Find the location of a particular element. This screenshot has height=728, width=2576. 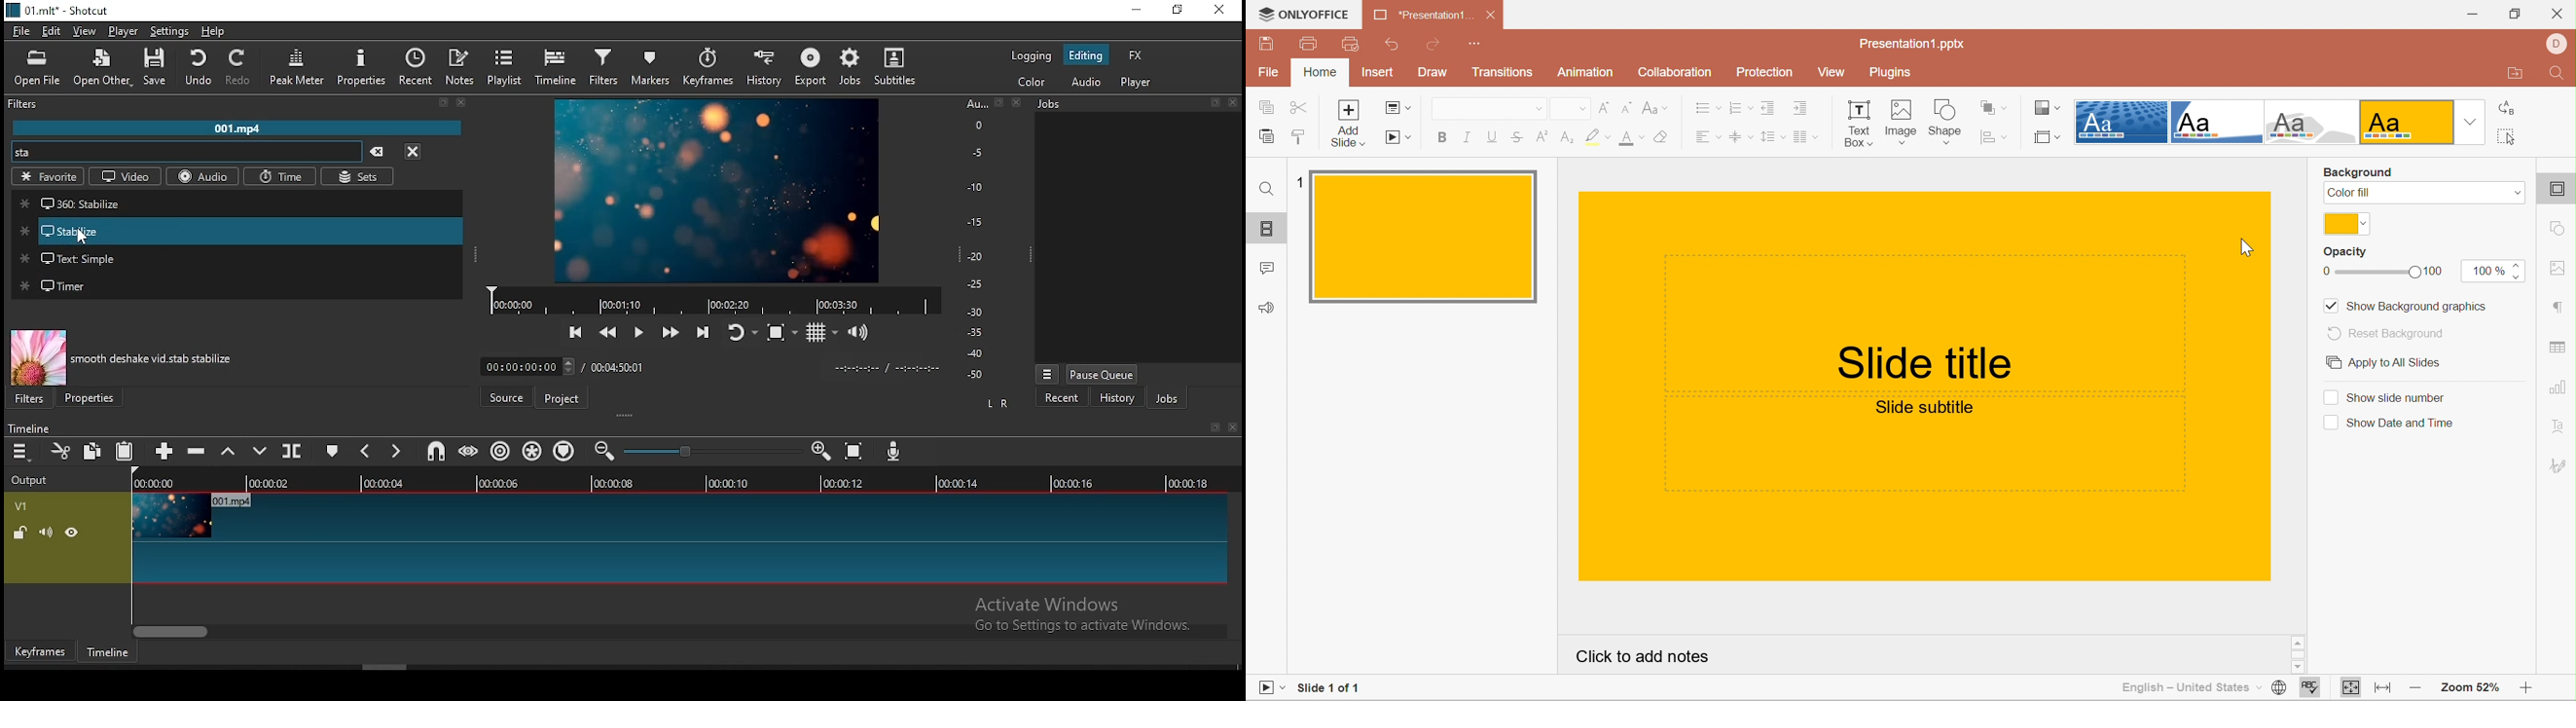

timeline is located at coordinates (678, 482).